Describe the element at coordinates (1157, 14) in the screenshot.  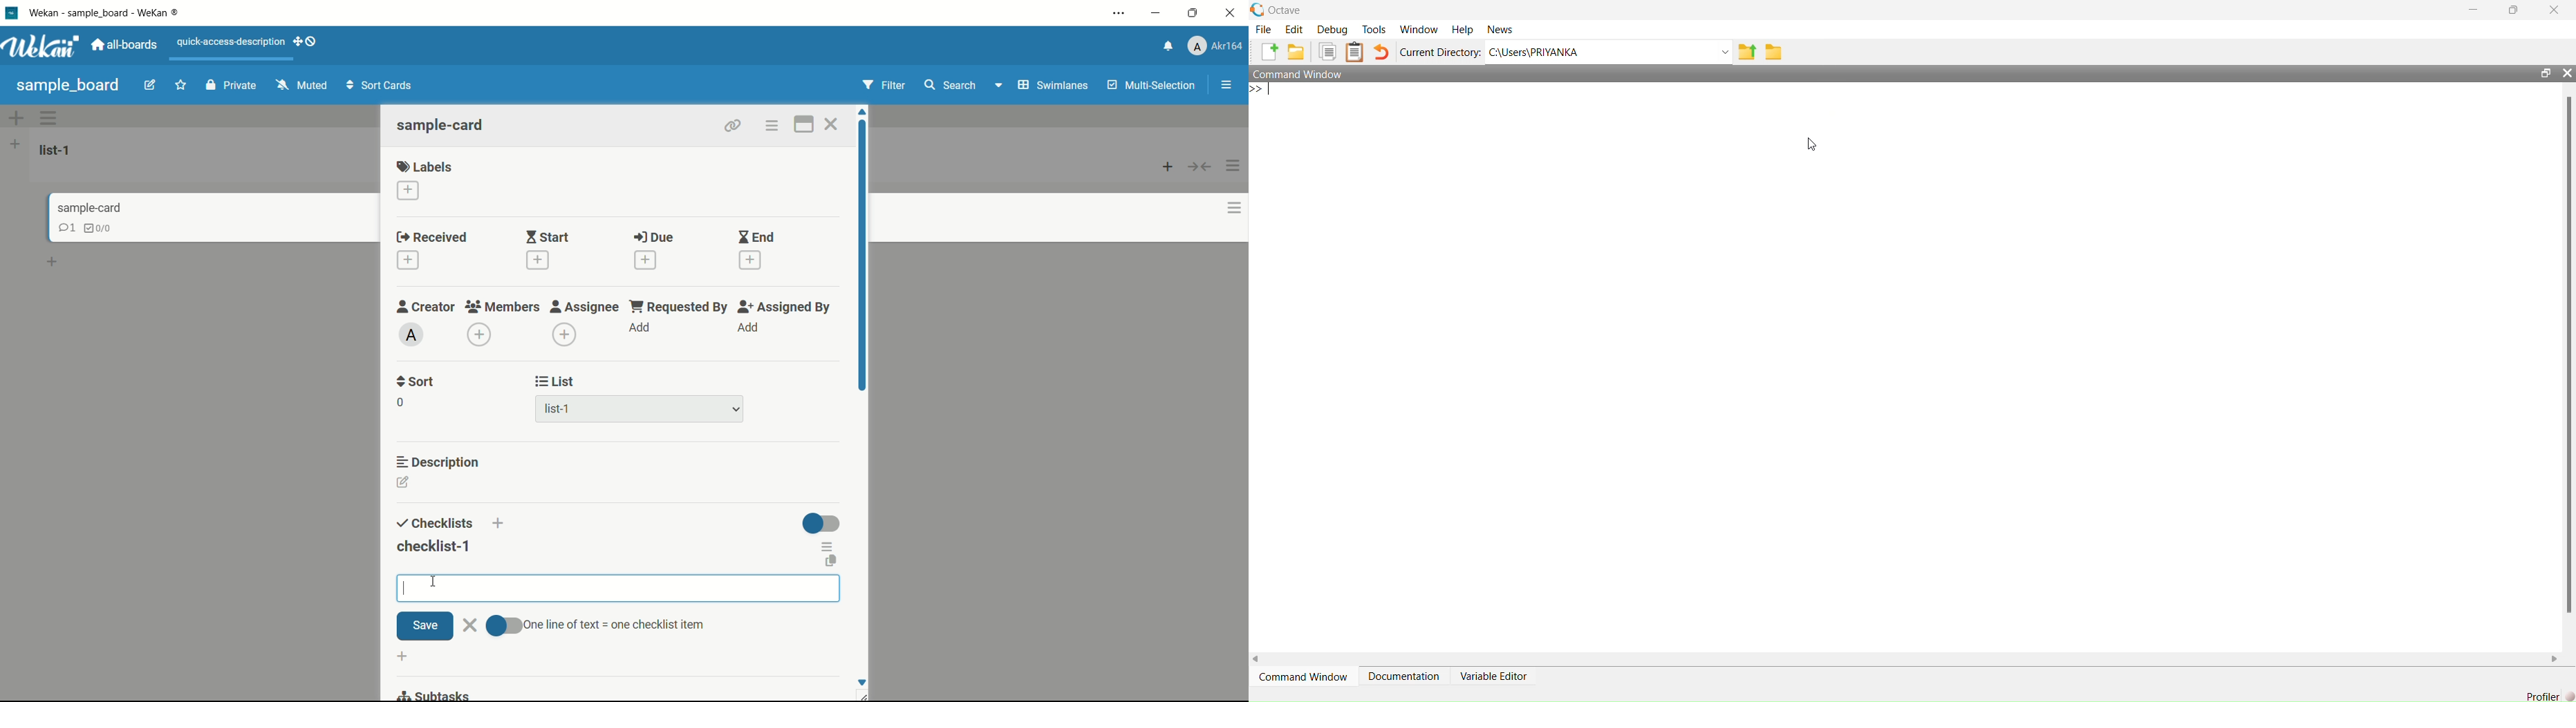
I see `minimize` at that location.